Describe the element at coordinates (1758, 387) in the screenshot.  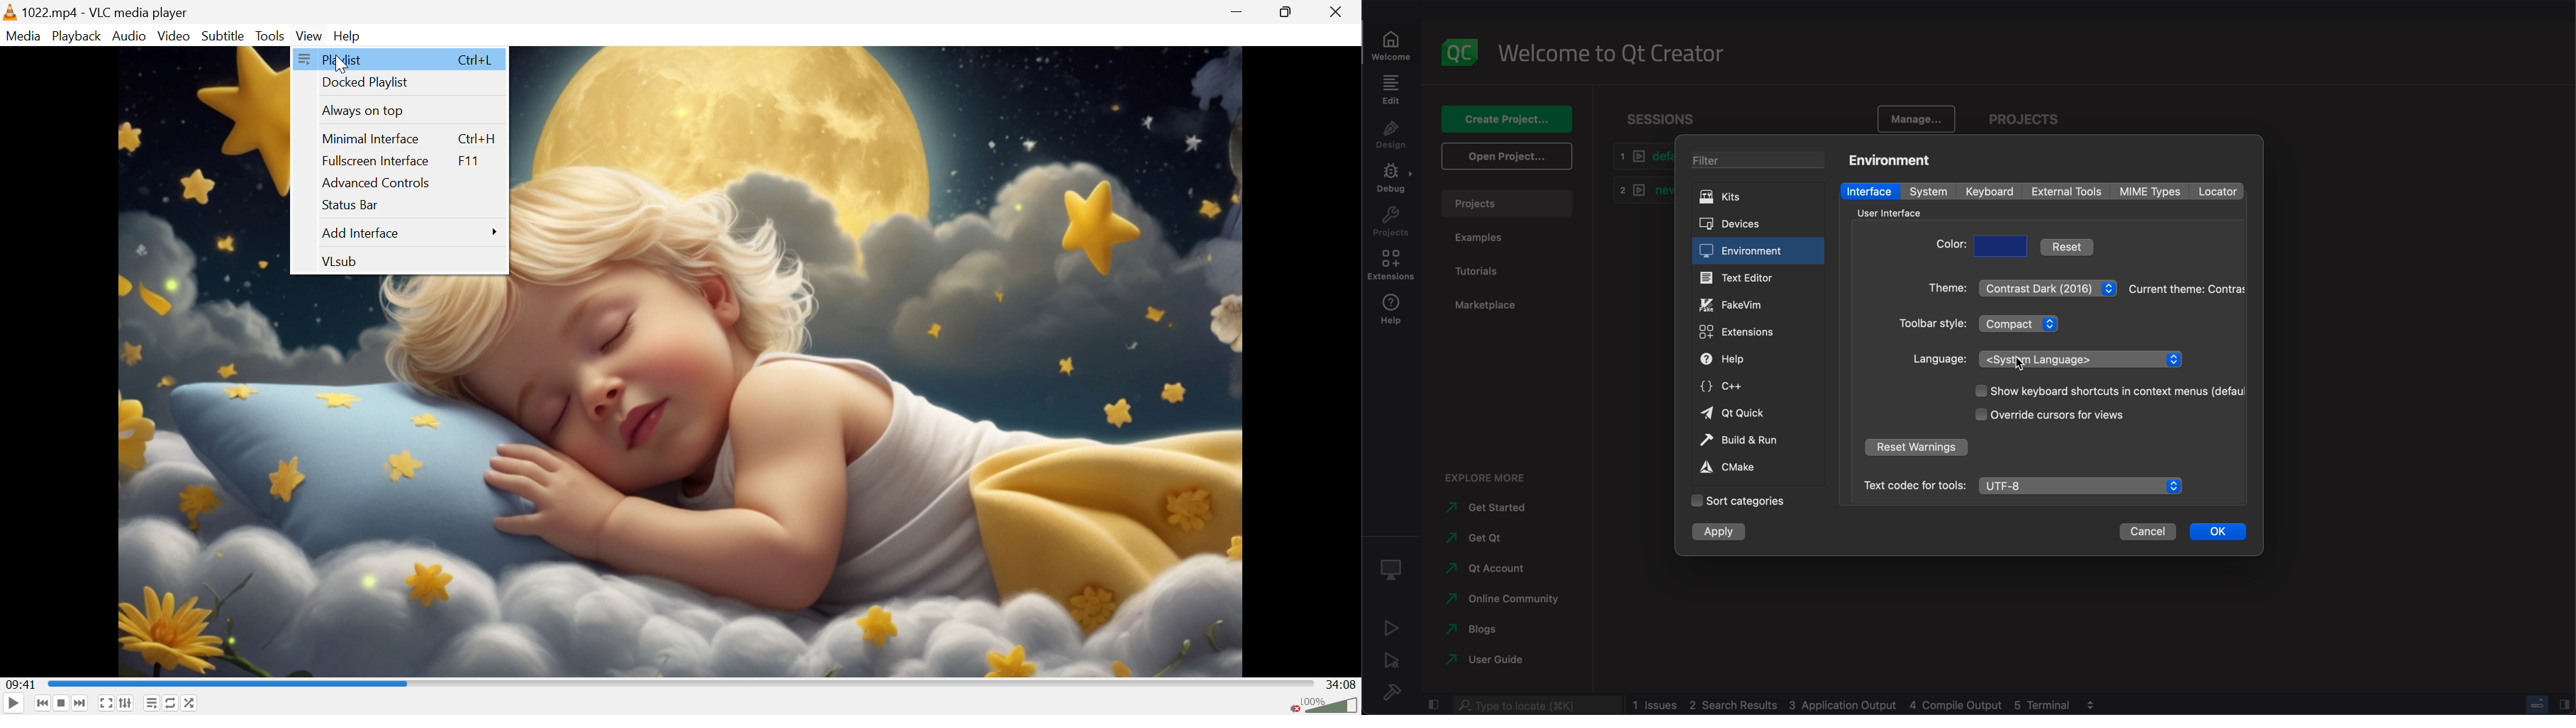
I see `c++` at that location.